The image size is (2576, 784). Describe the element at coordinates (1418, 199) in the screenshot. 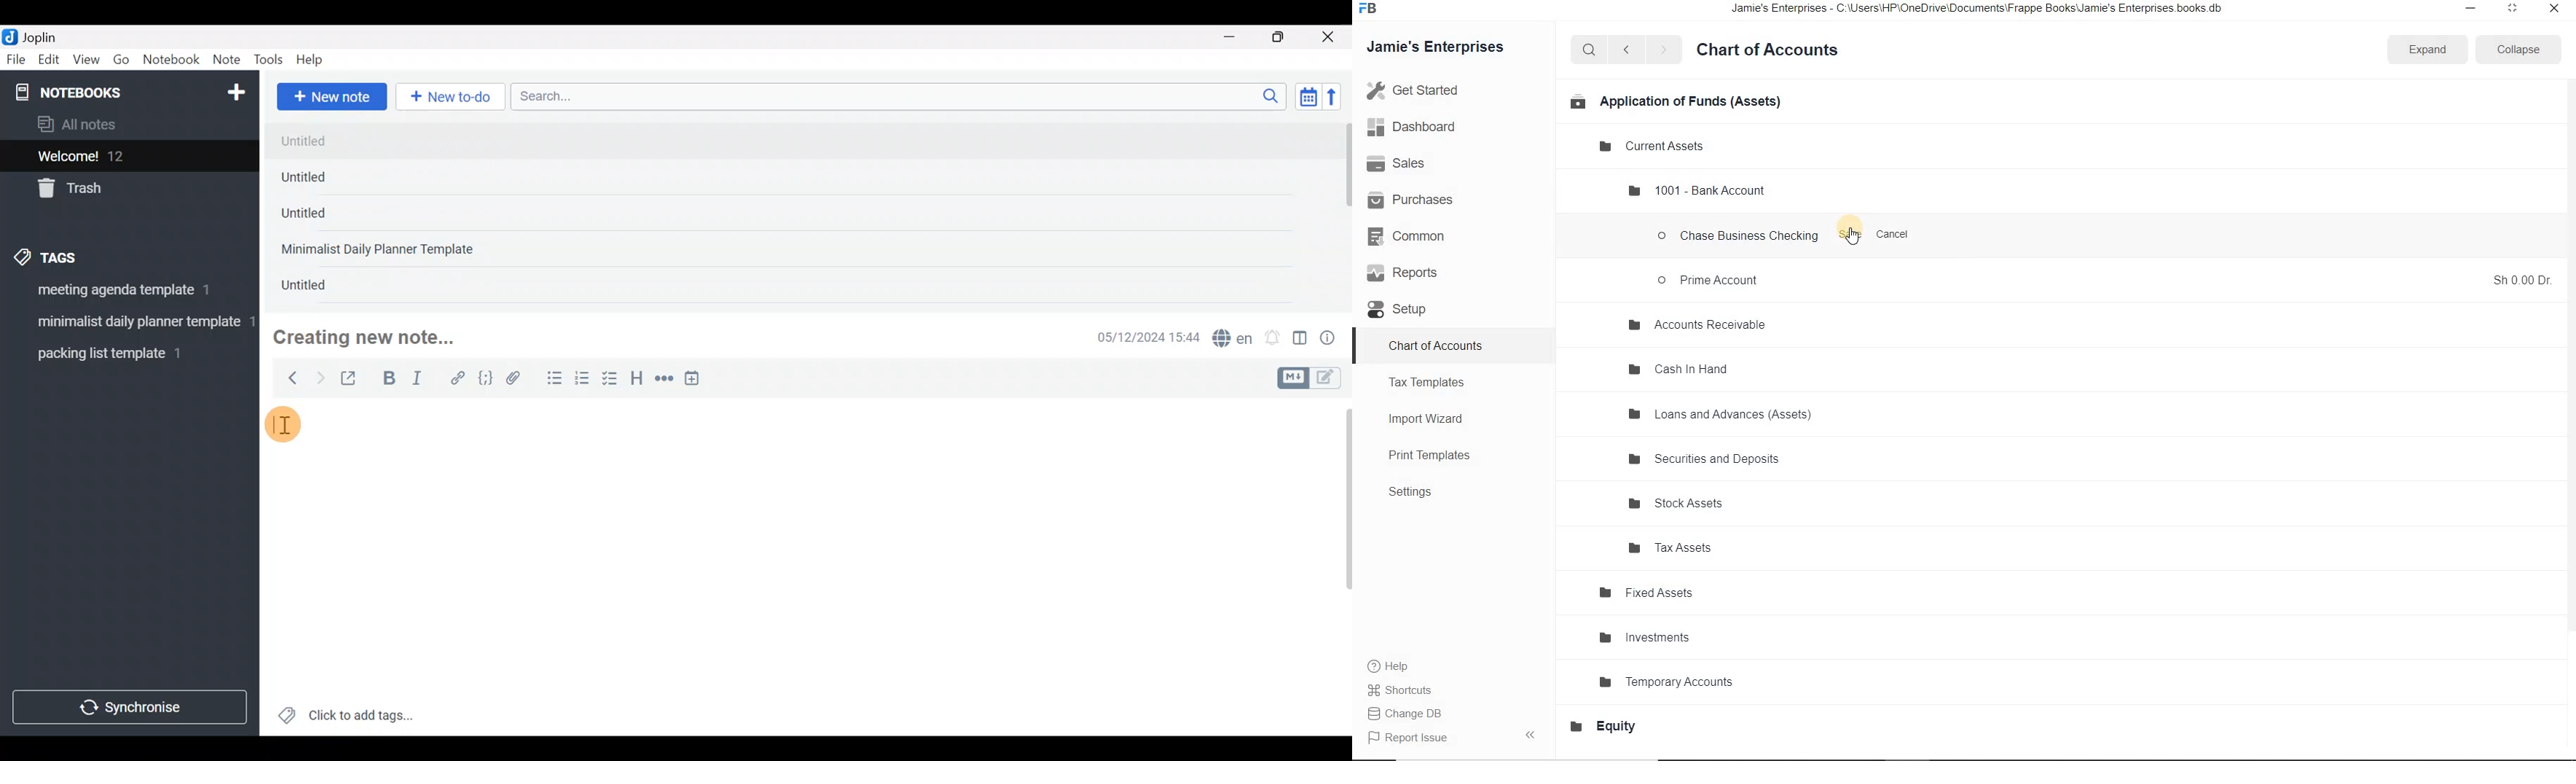

I see `Purchases` at that location.